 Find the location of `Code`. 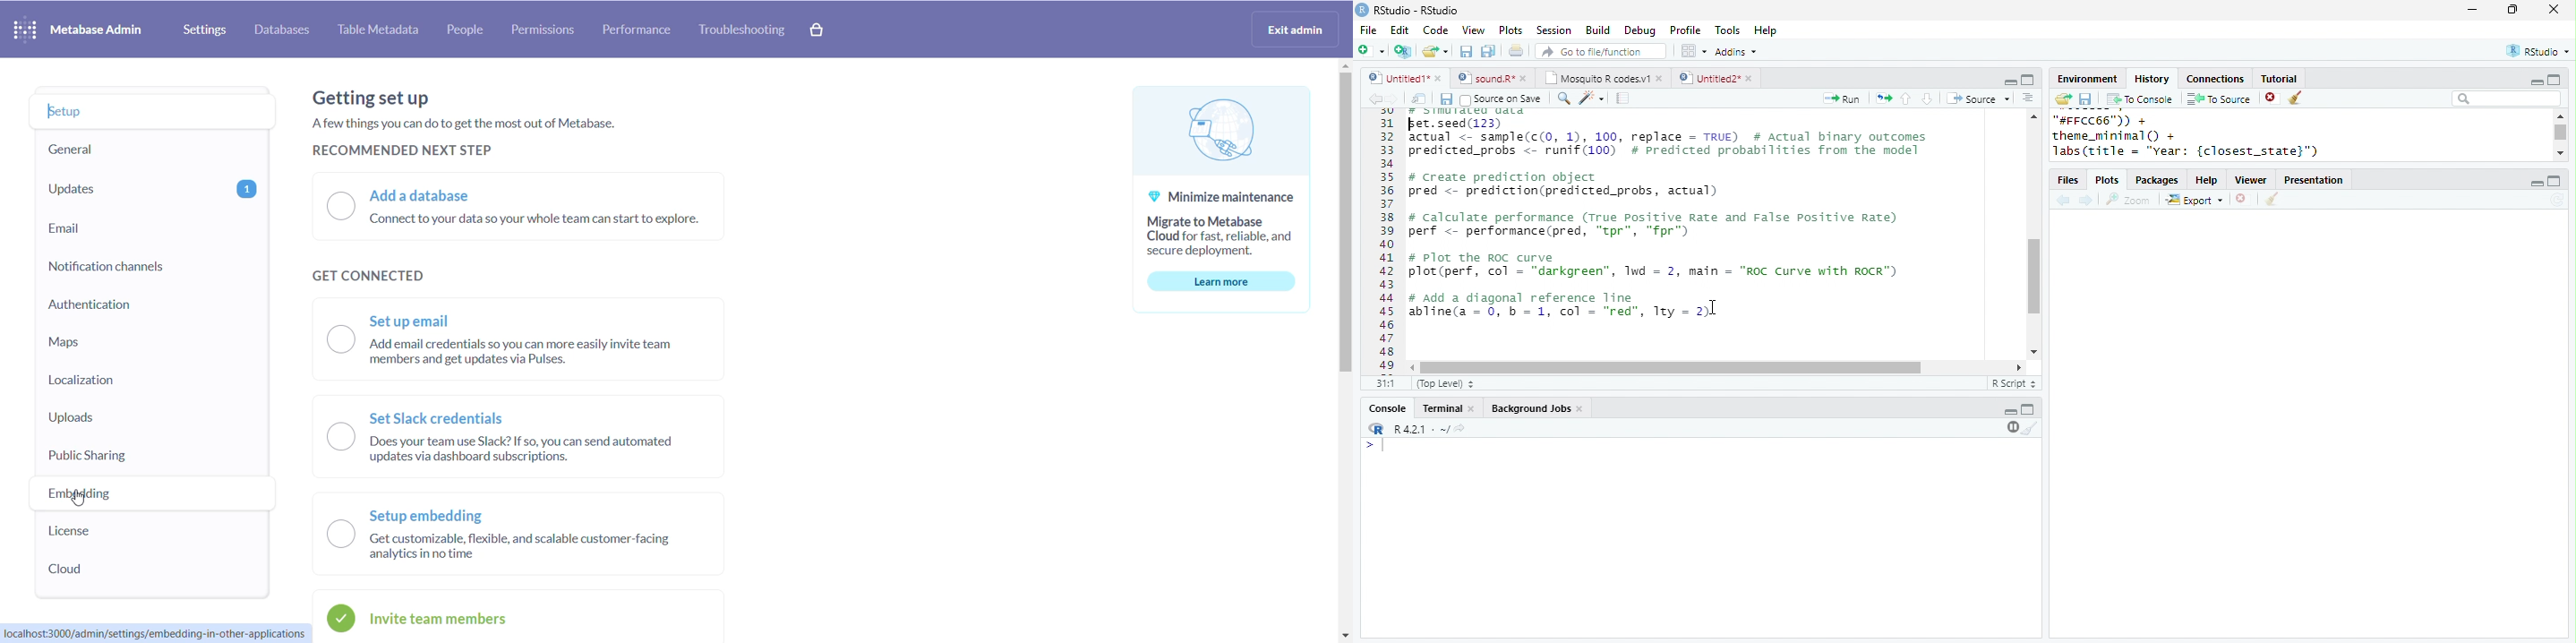

Code is located at coordinates (1435, 30).